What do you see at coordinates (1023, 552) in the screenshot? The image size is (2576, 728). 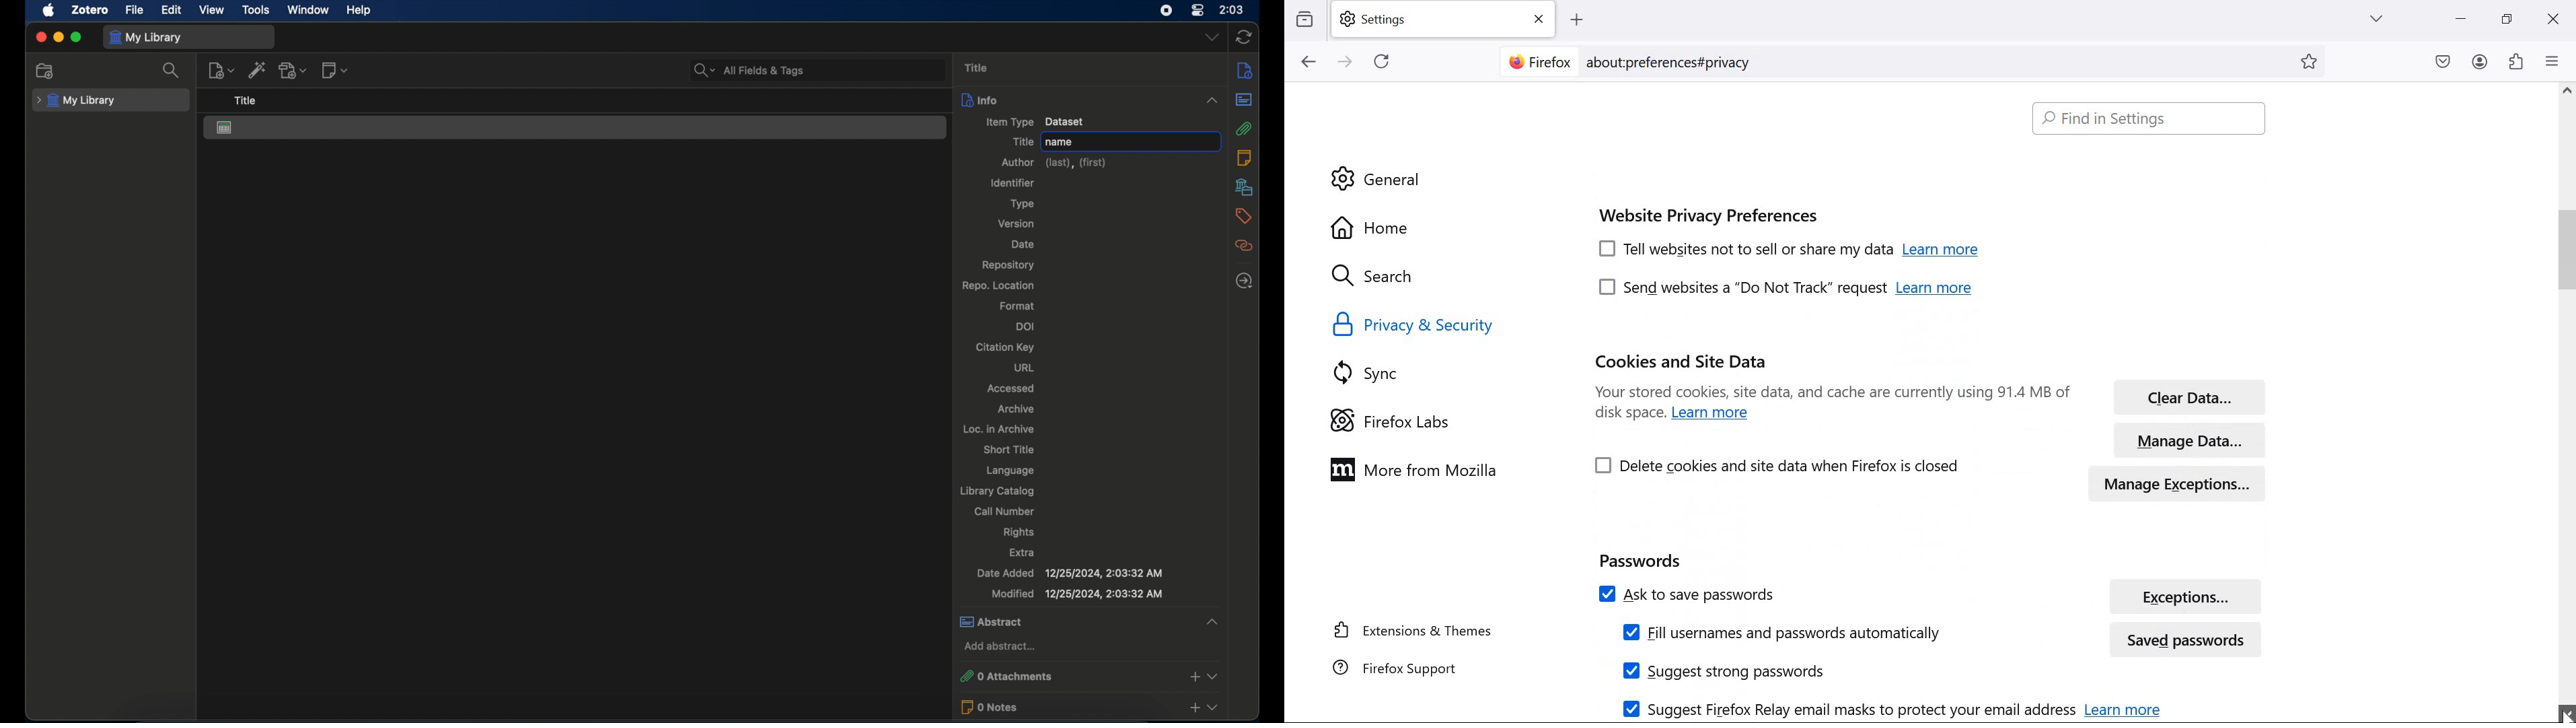 I see `extra` at bounding box center [1023, 552].